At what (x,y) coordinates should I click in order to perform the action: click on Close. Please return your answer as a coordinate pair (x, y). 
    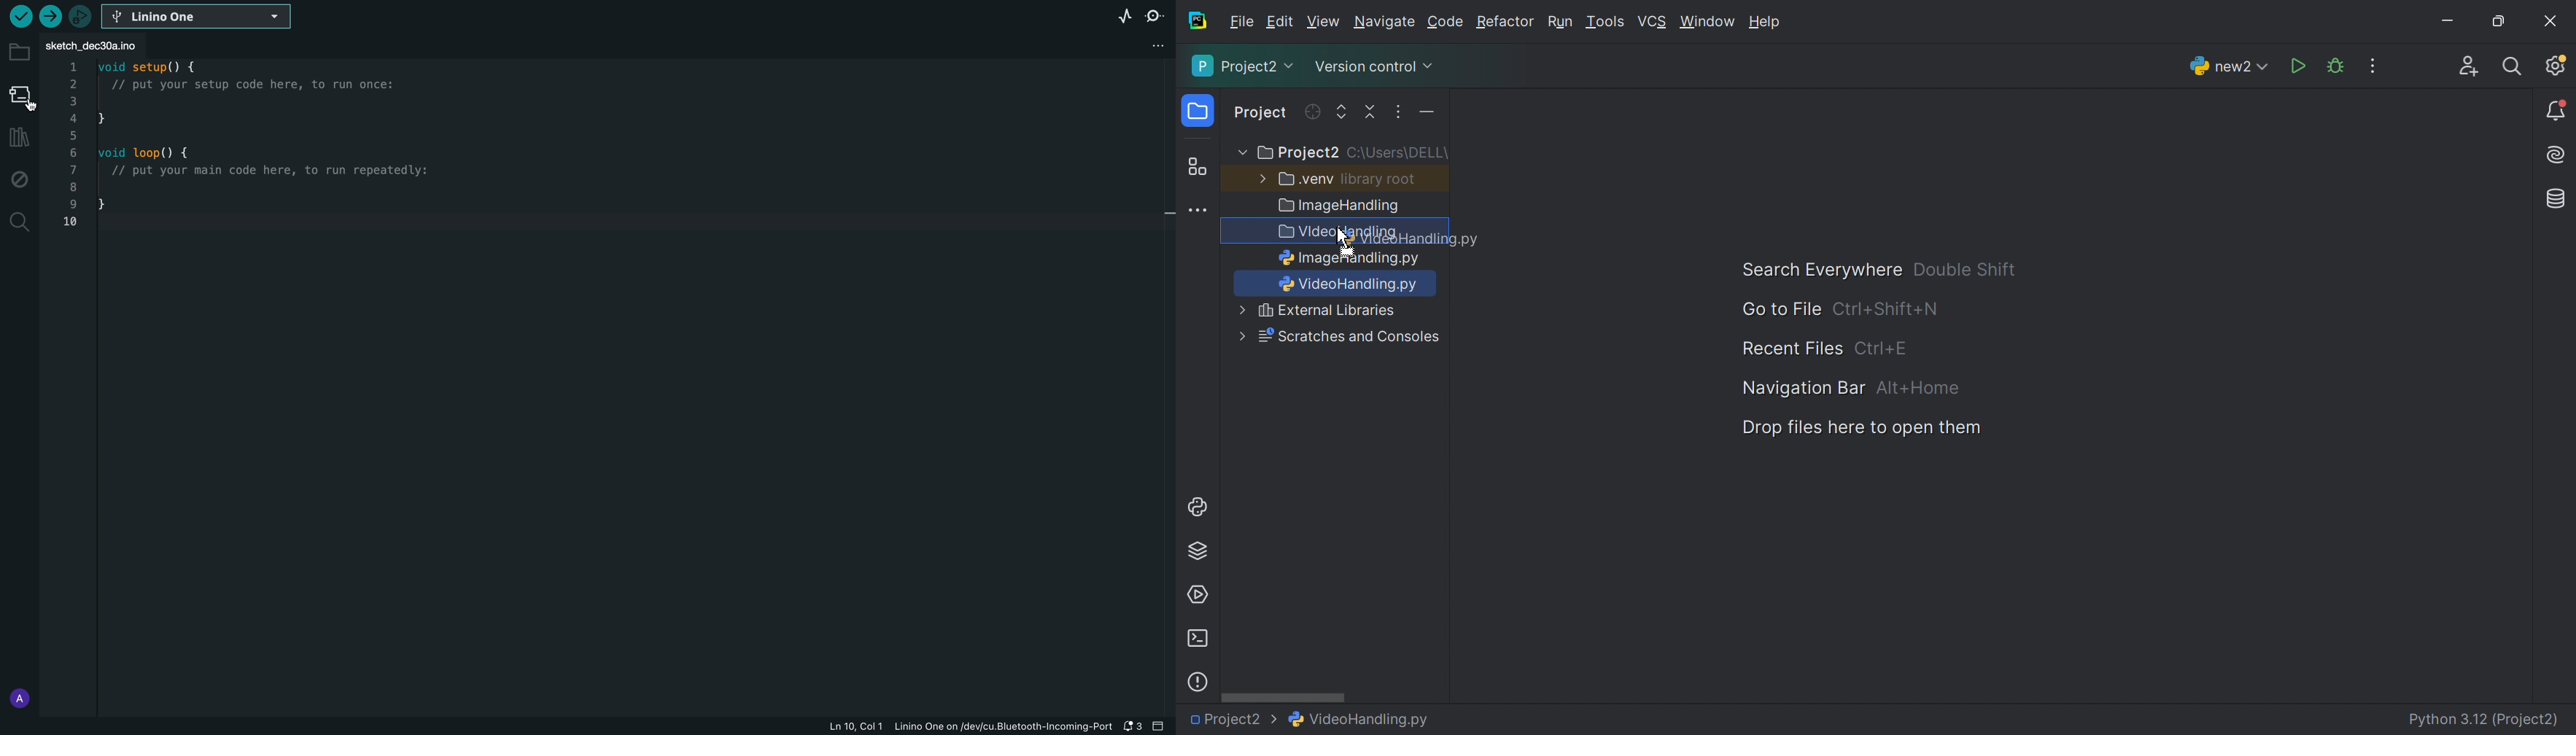
    Looking at the image, I should click on (2550, 21).